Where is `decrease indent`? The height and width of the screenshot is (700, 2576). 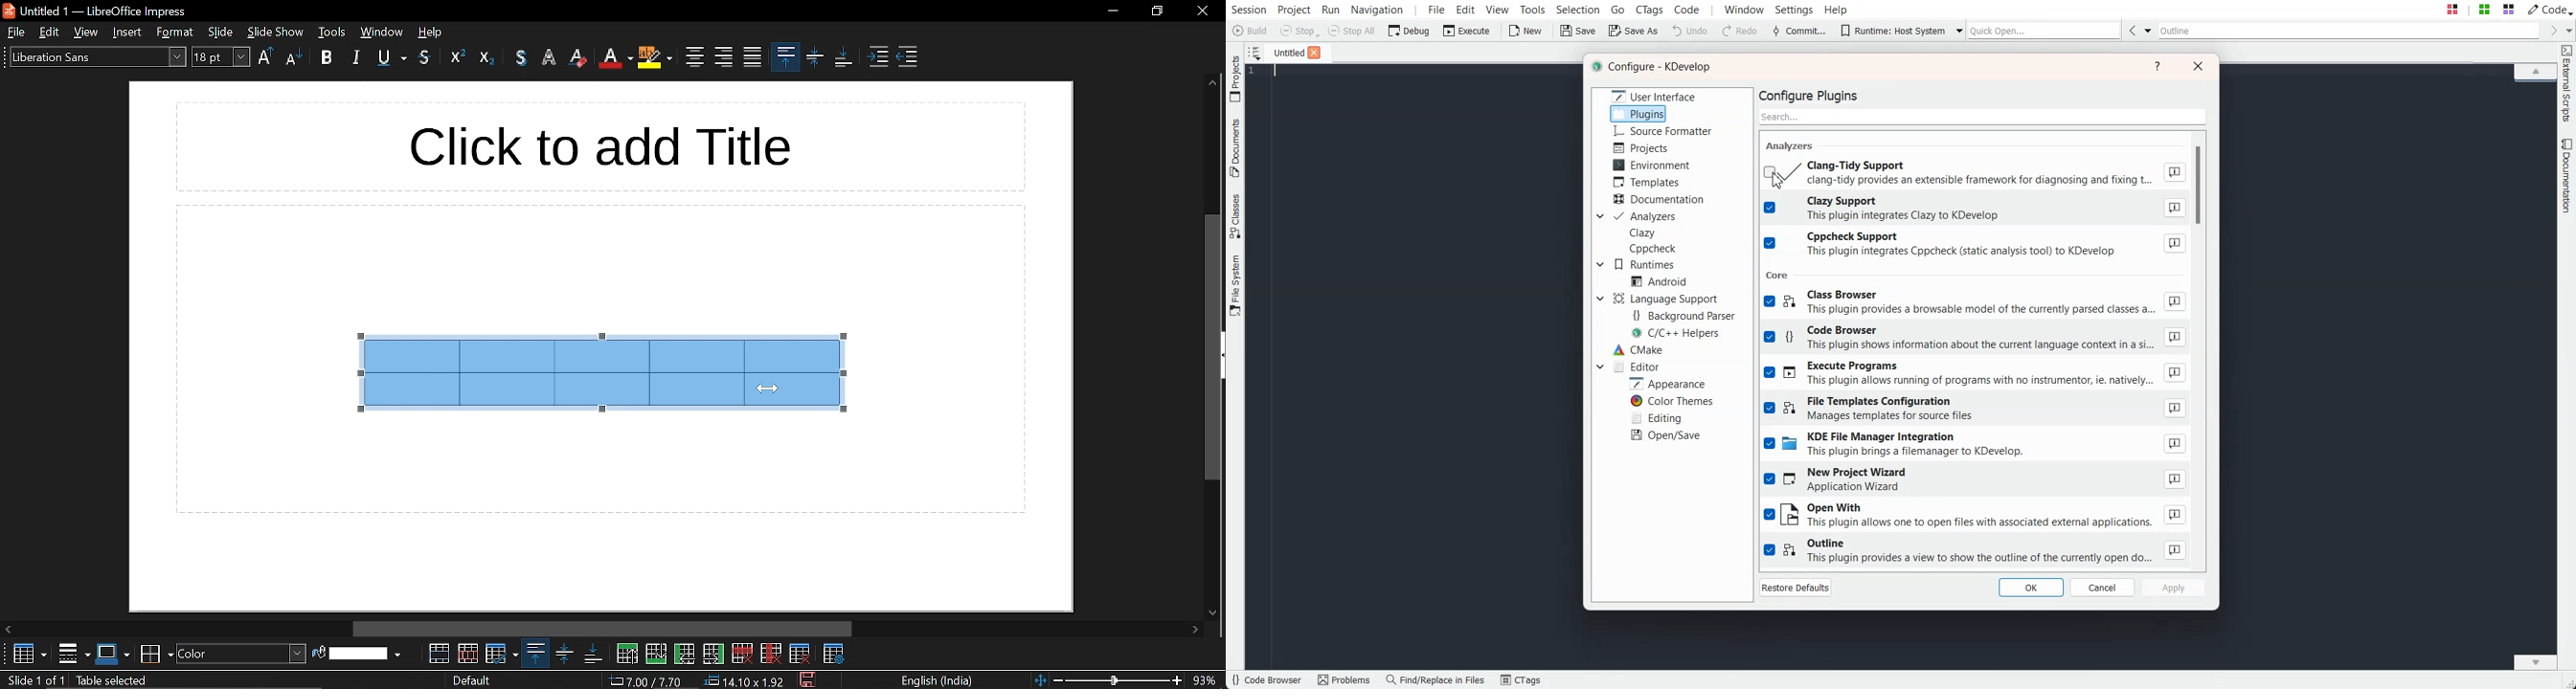 decrease indent is located at coordinates (909, 56).